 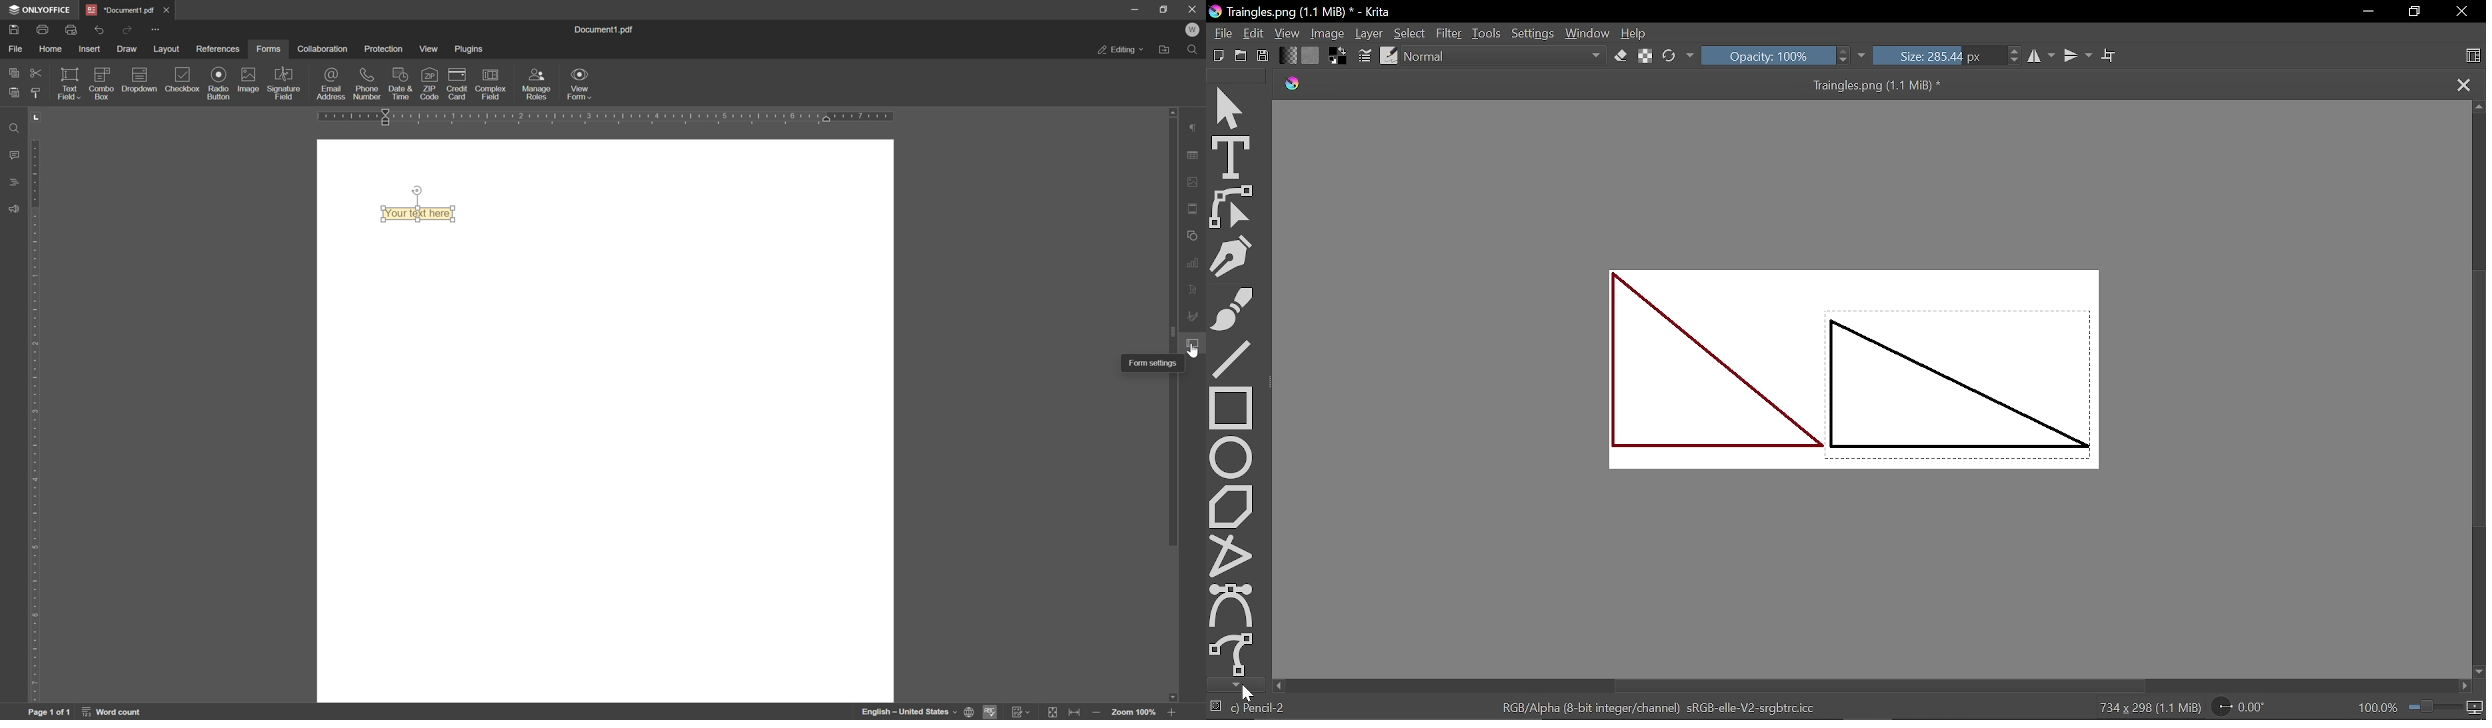 What do you see at coordinates (167, 8) in the screenshot?
I see `close` at bounding box center [167, 8].